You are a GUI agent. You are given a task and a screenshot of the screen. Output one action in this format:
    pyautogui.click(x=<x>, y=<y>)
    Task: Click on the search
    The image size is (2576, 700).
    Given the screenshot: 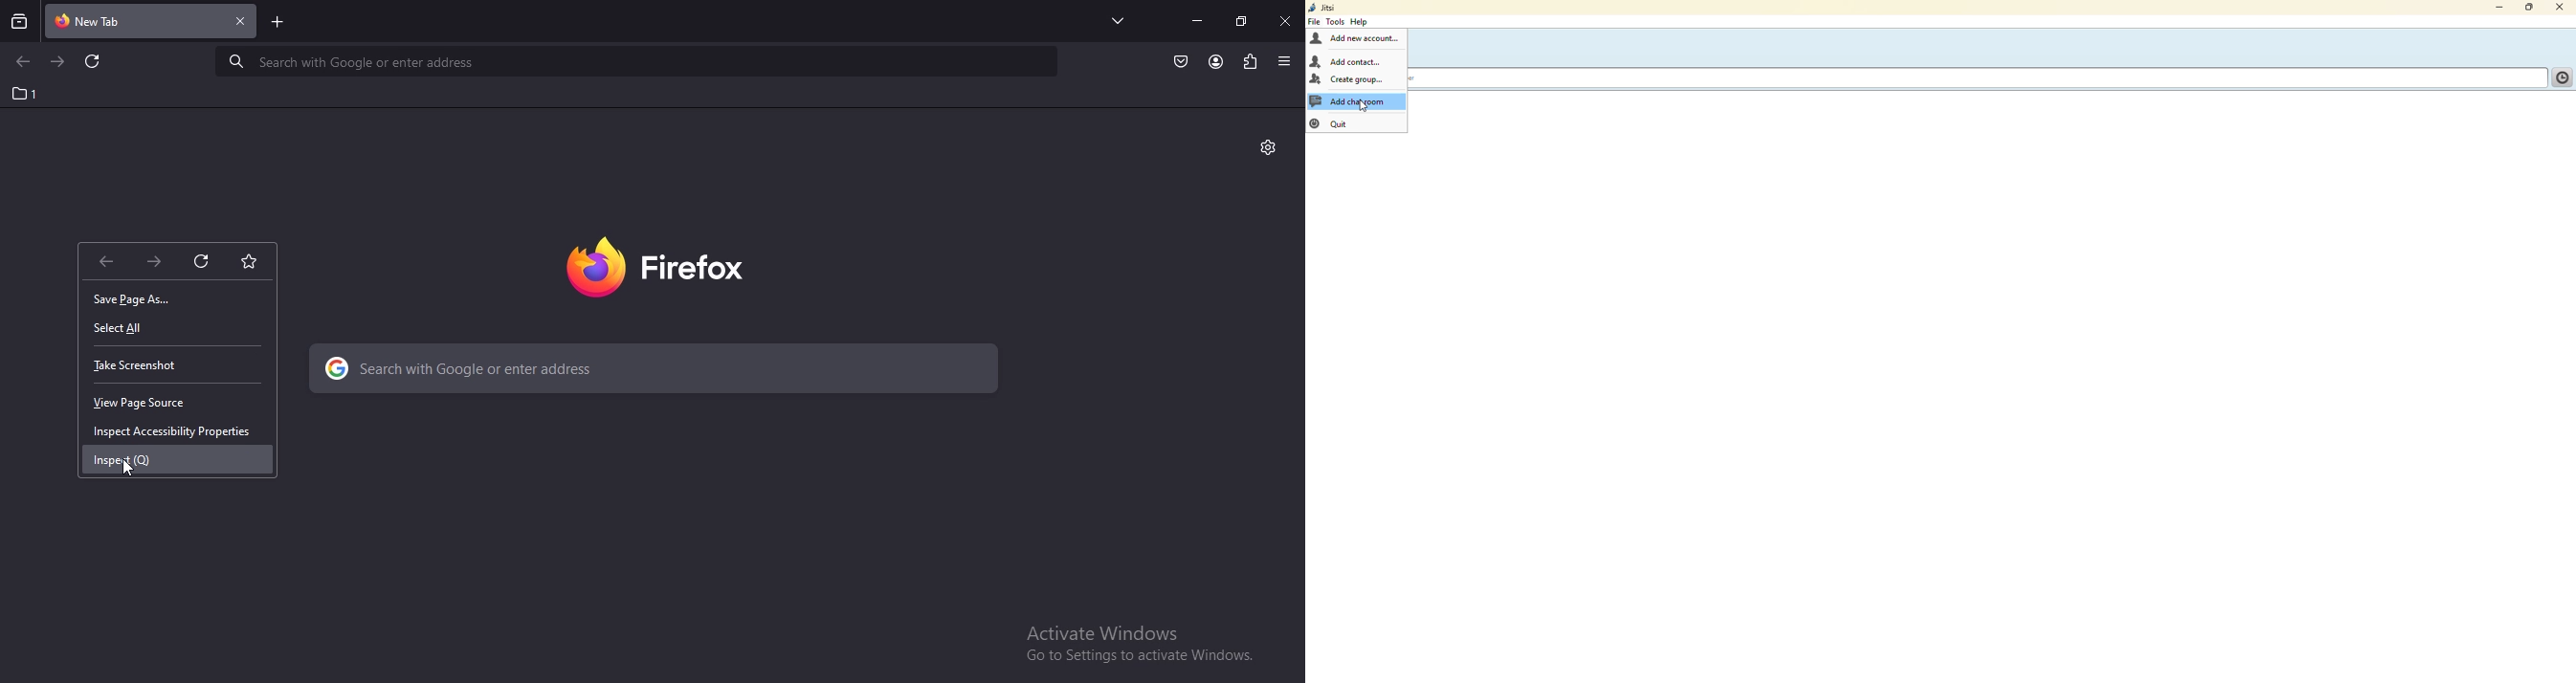 What is the action you would take?
    pyautogui.click(x=658, y=369)
    